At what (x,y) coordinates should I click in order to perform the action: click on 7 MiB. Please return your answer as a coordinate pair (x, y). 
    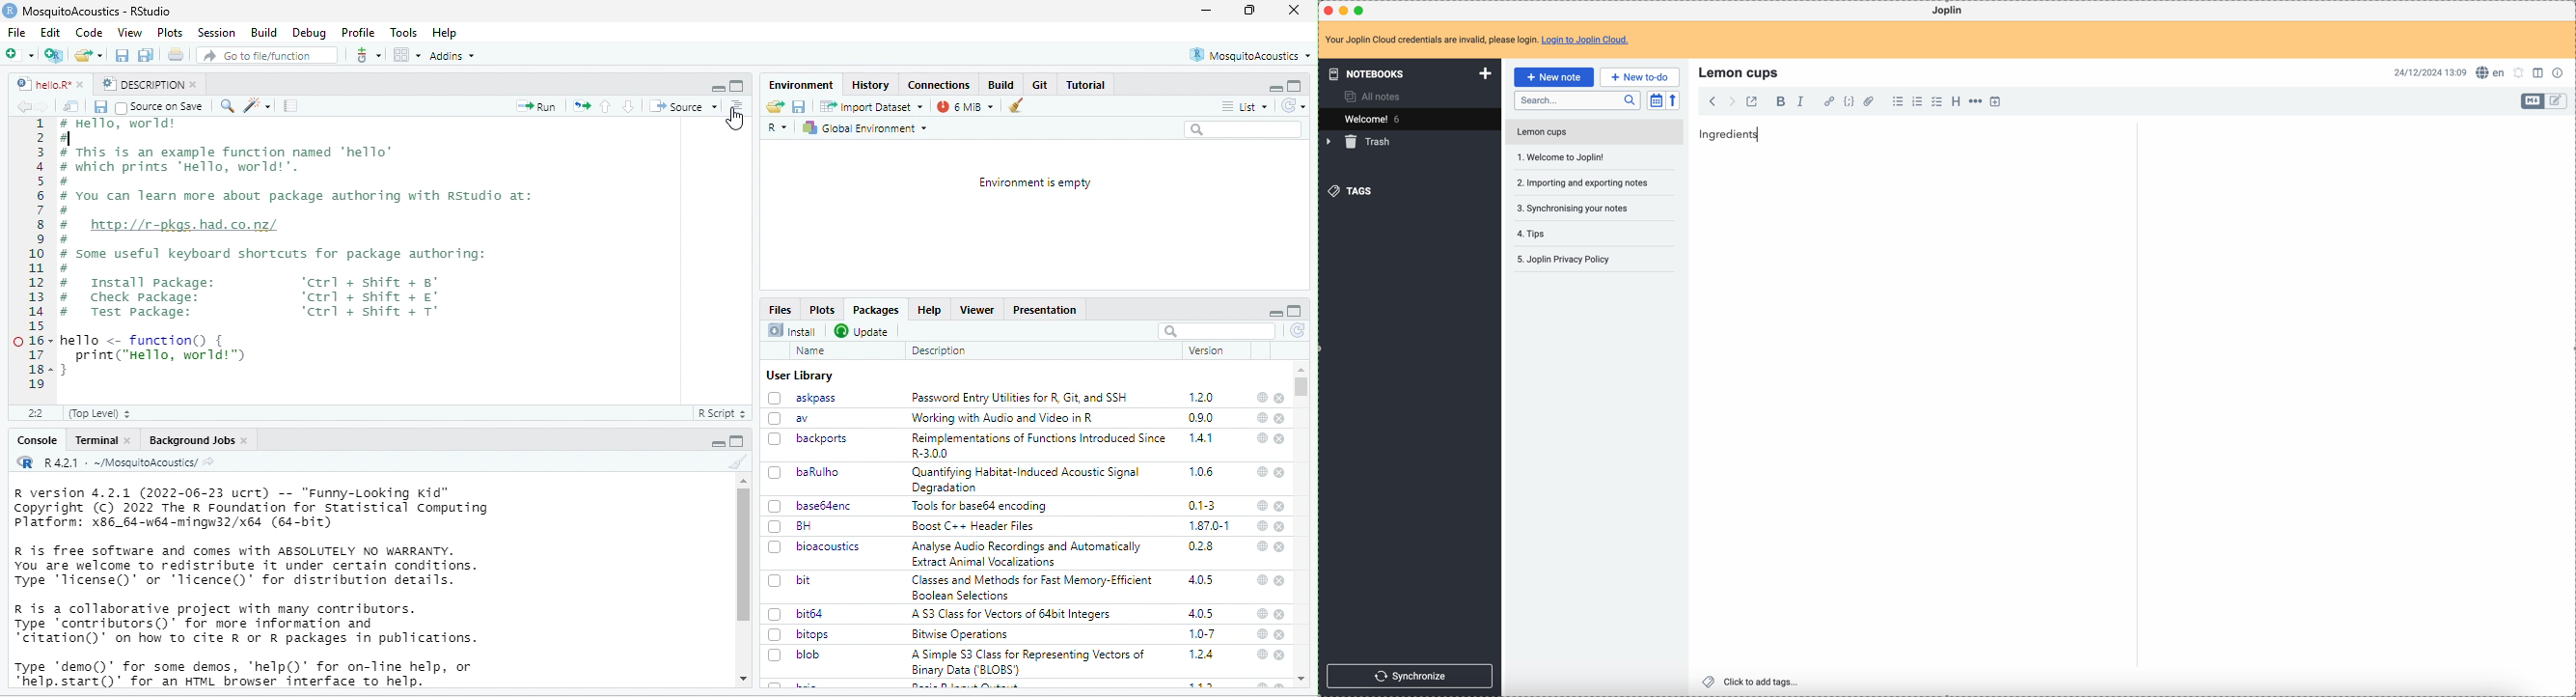
    Looking at the image, I should click on (965, 106).